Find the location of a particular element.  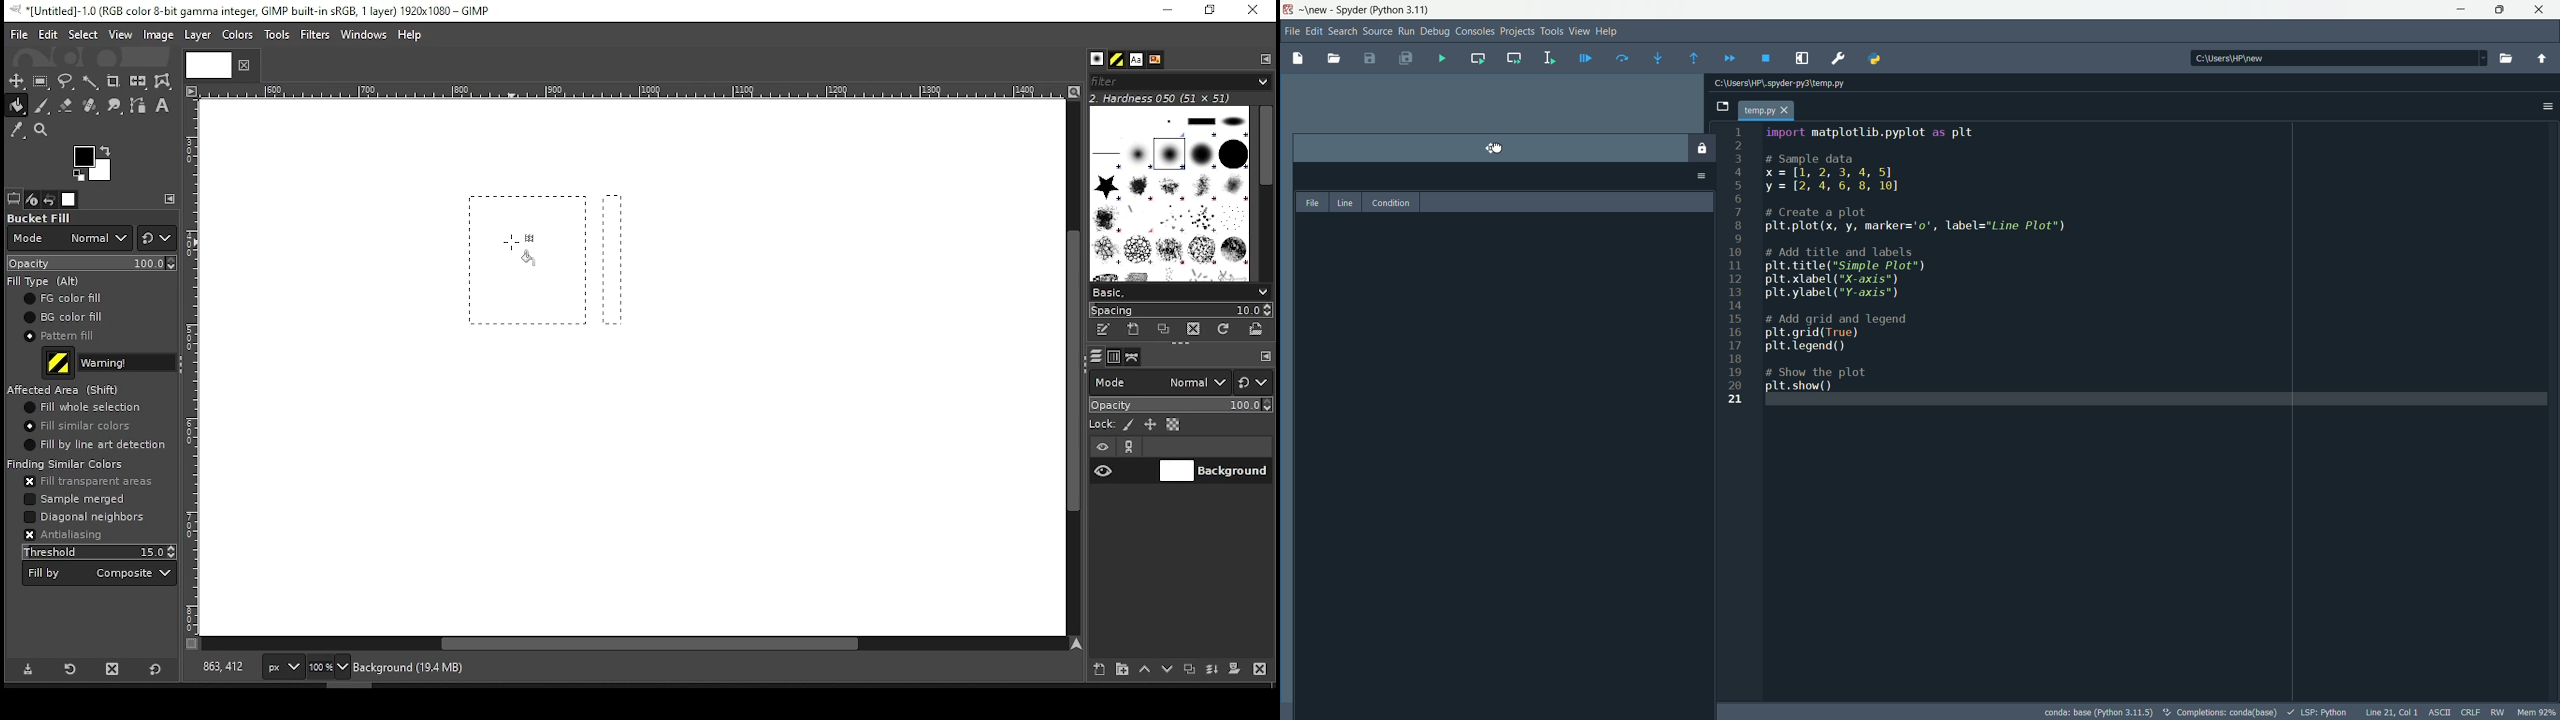

delete layer is located at coordinates (1259, 669).